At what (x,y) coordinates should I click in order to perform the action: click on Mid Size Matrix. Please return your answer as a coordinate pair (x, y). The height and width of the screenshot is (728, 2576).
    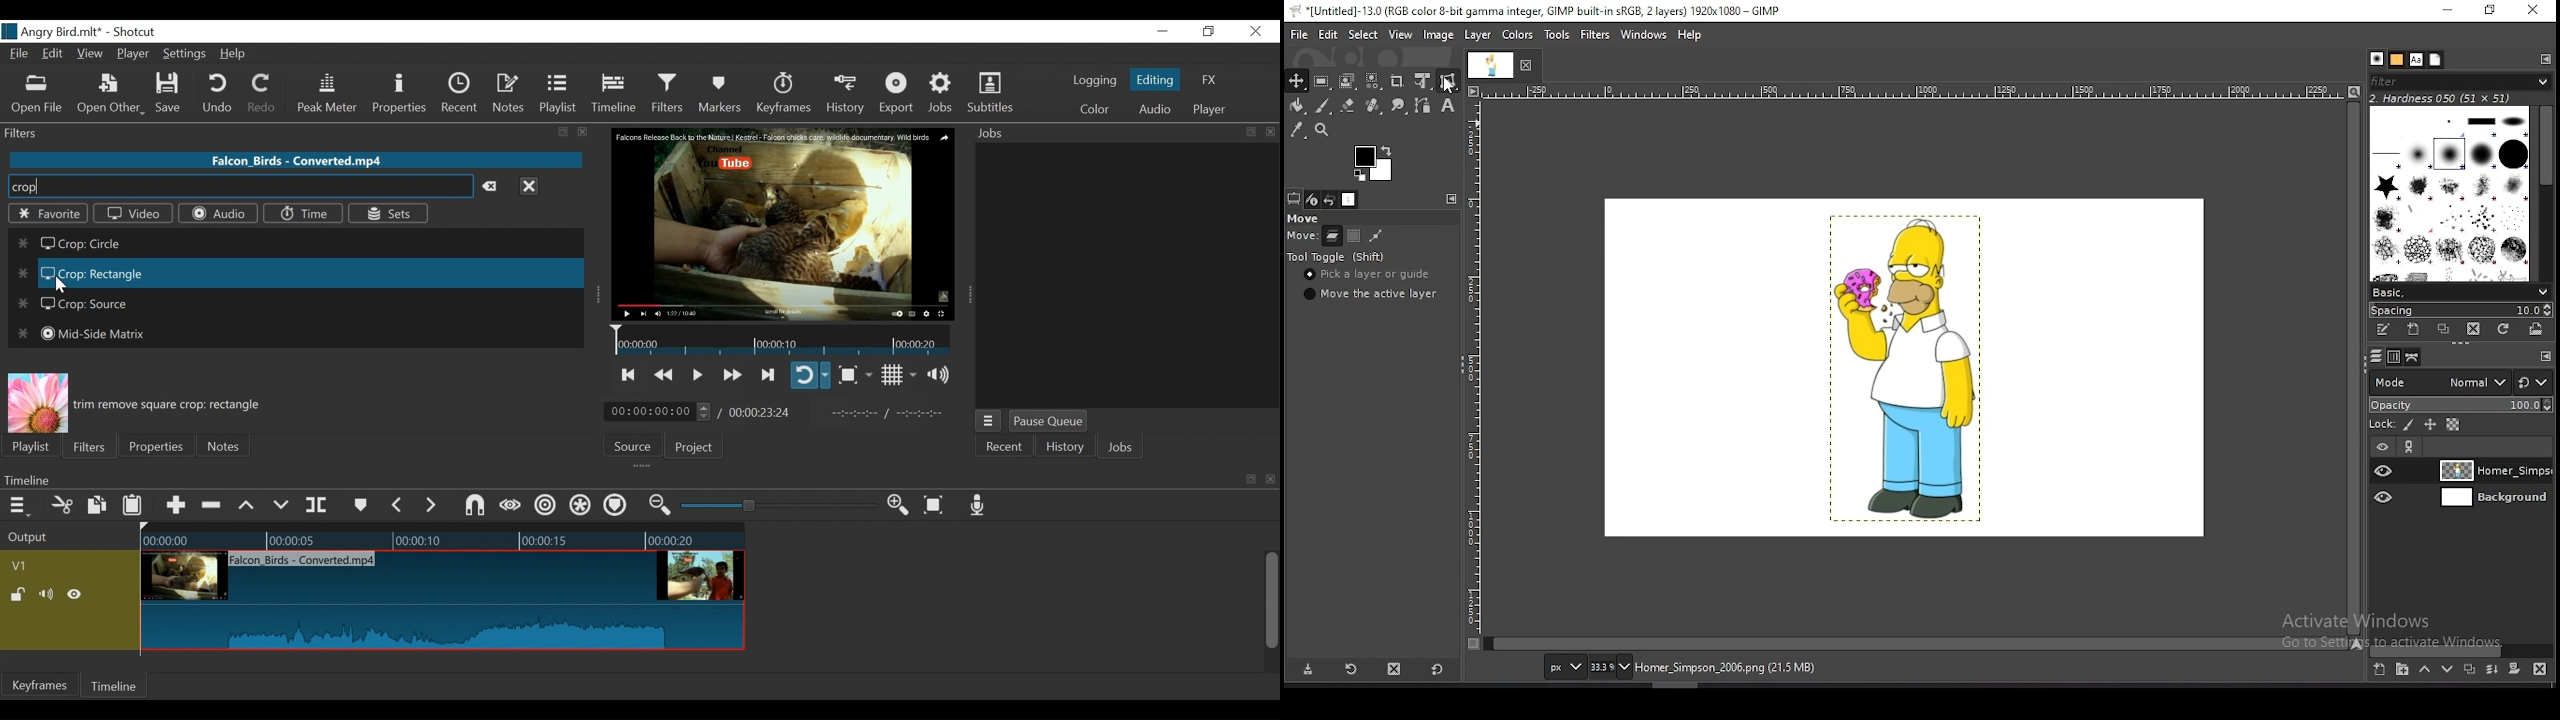
    Looking at the image, I should click on (81, 334).